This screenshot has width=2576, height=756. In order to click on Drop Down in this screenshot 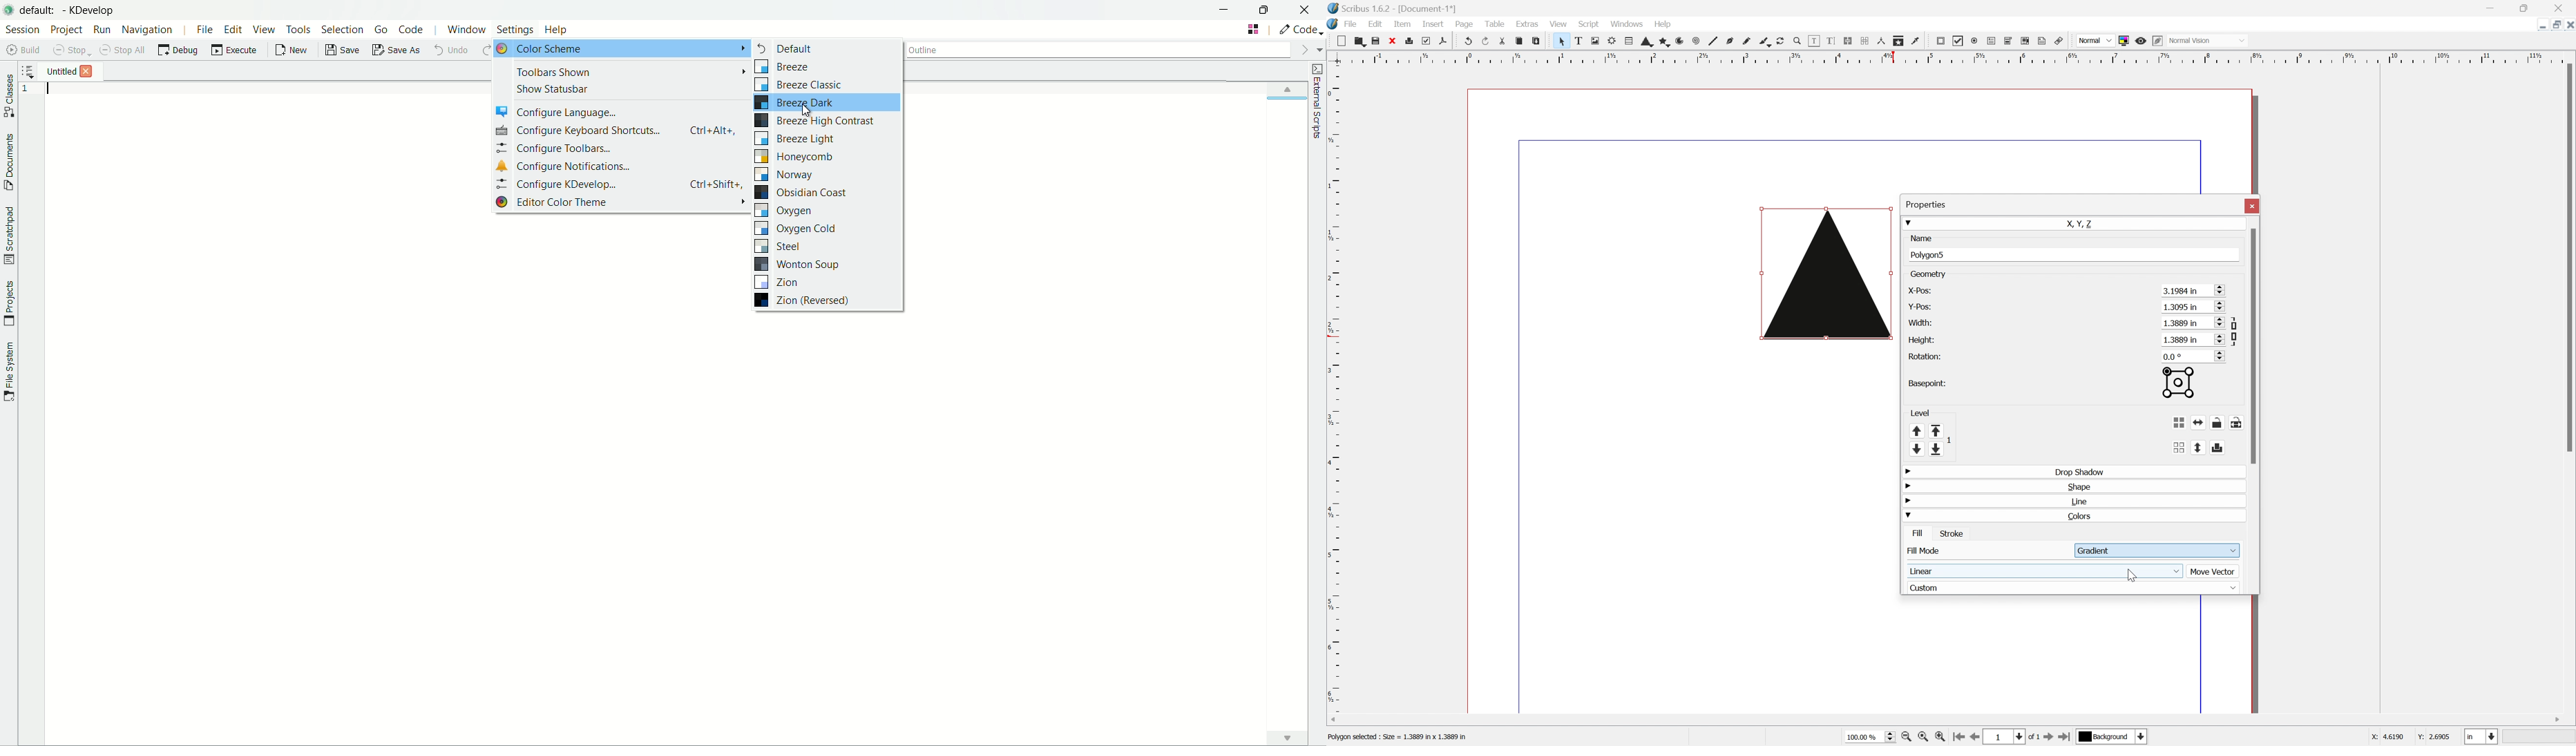, I will do `click(2175, 572)`.